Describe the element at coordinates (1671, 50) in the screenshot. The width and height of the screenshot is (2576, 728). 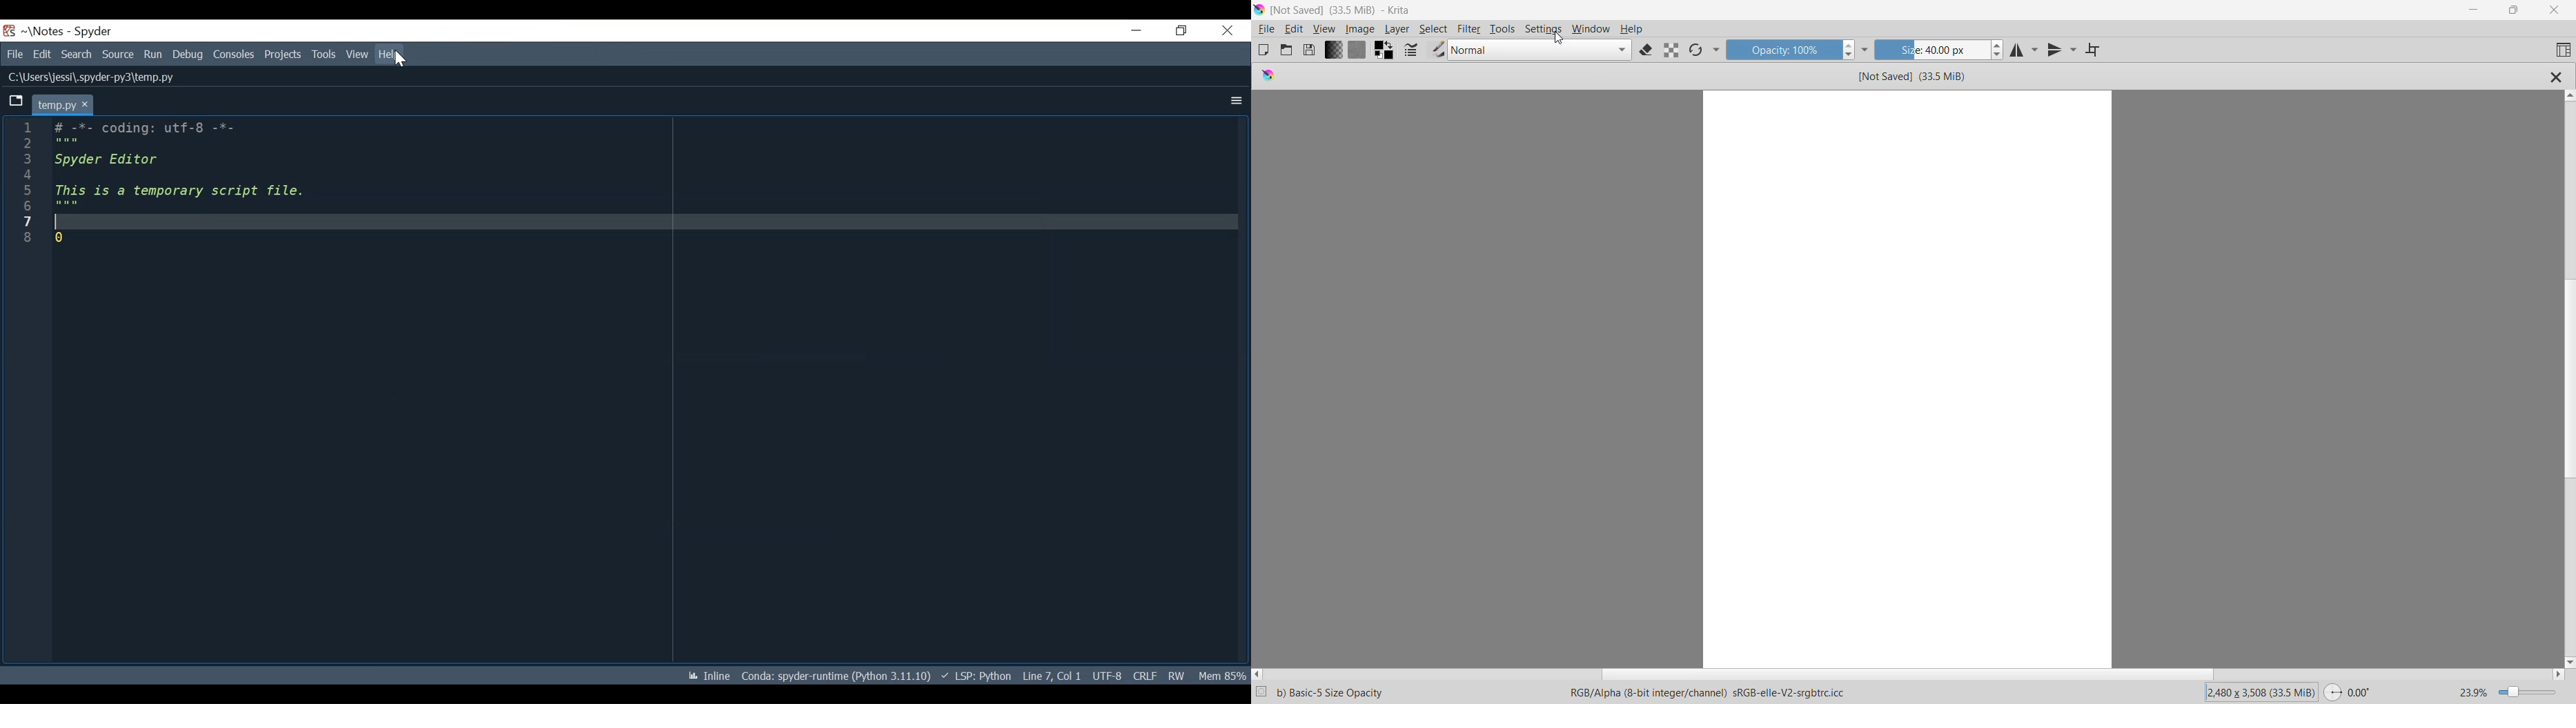
I see `Preserve Alpha` at that location.